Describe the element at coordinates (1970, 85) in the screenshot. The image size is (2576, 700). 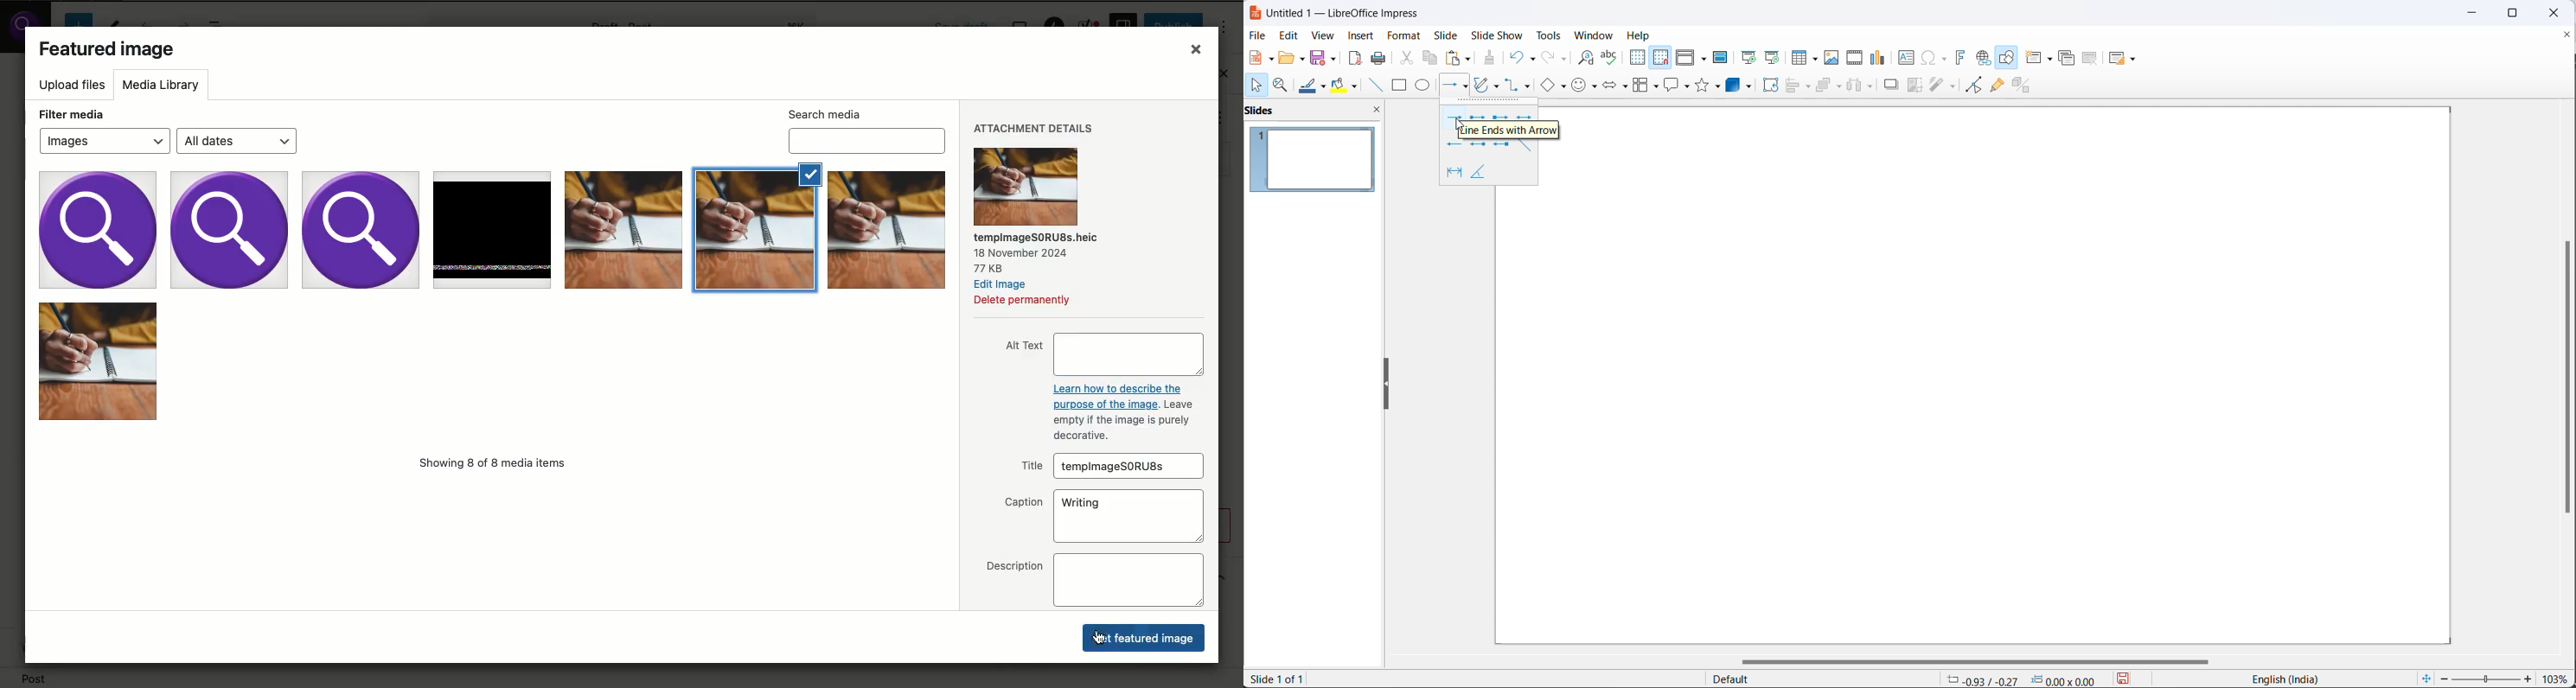
I see `toggle end point edit mode` at that location.